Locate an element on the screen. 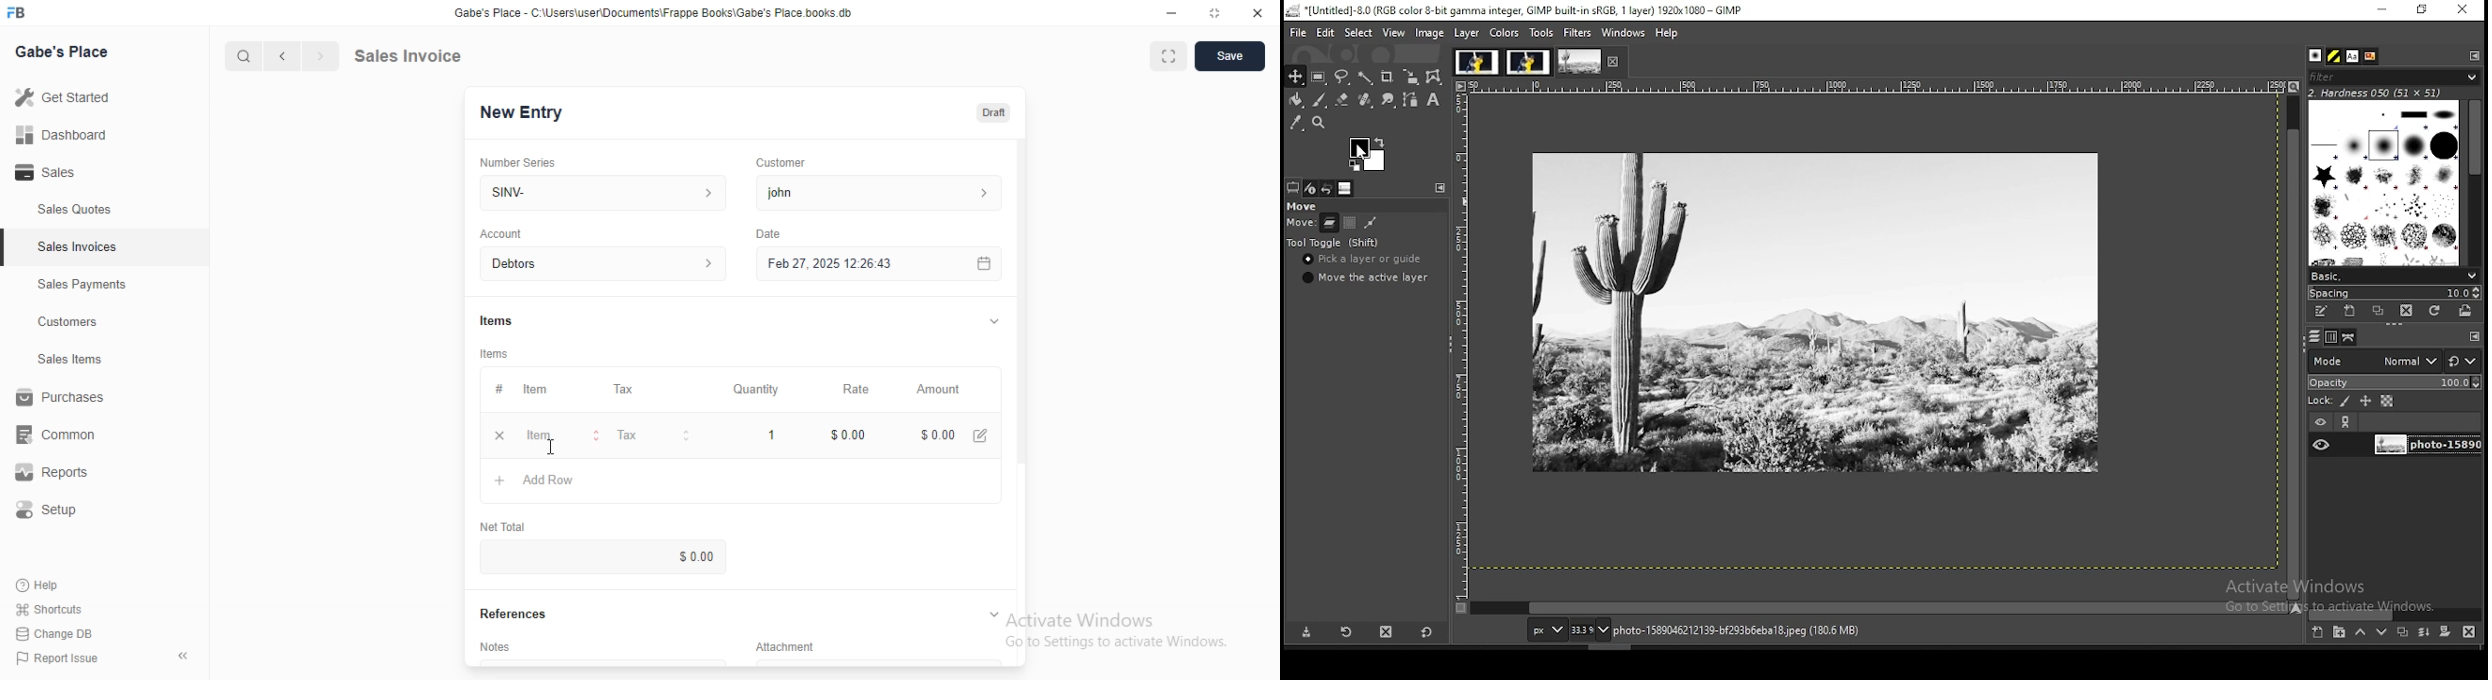  Sales Invoice is located at coordinates (449, 56).